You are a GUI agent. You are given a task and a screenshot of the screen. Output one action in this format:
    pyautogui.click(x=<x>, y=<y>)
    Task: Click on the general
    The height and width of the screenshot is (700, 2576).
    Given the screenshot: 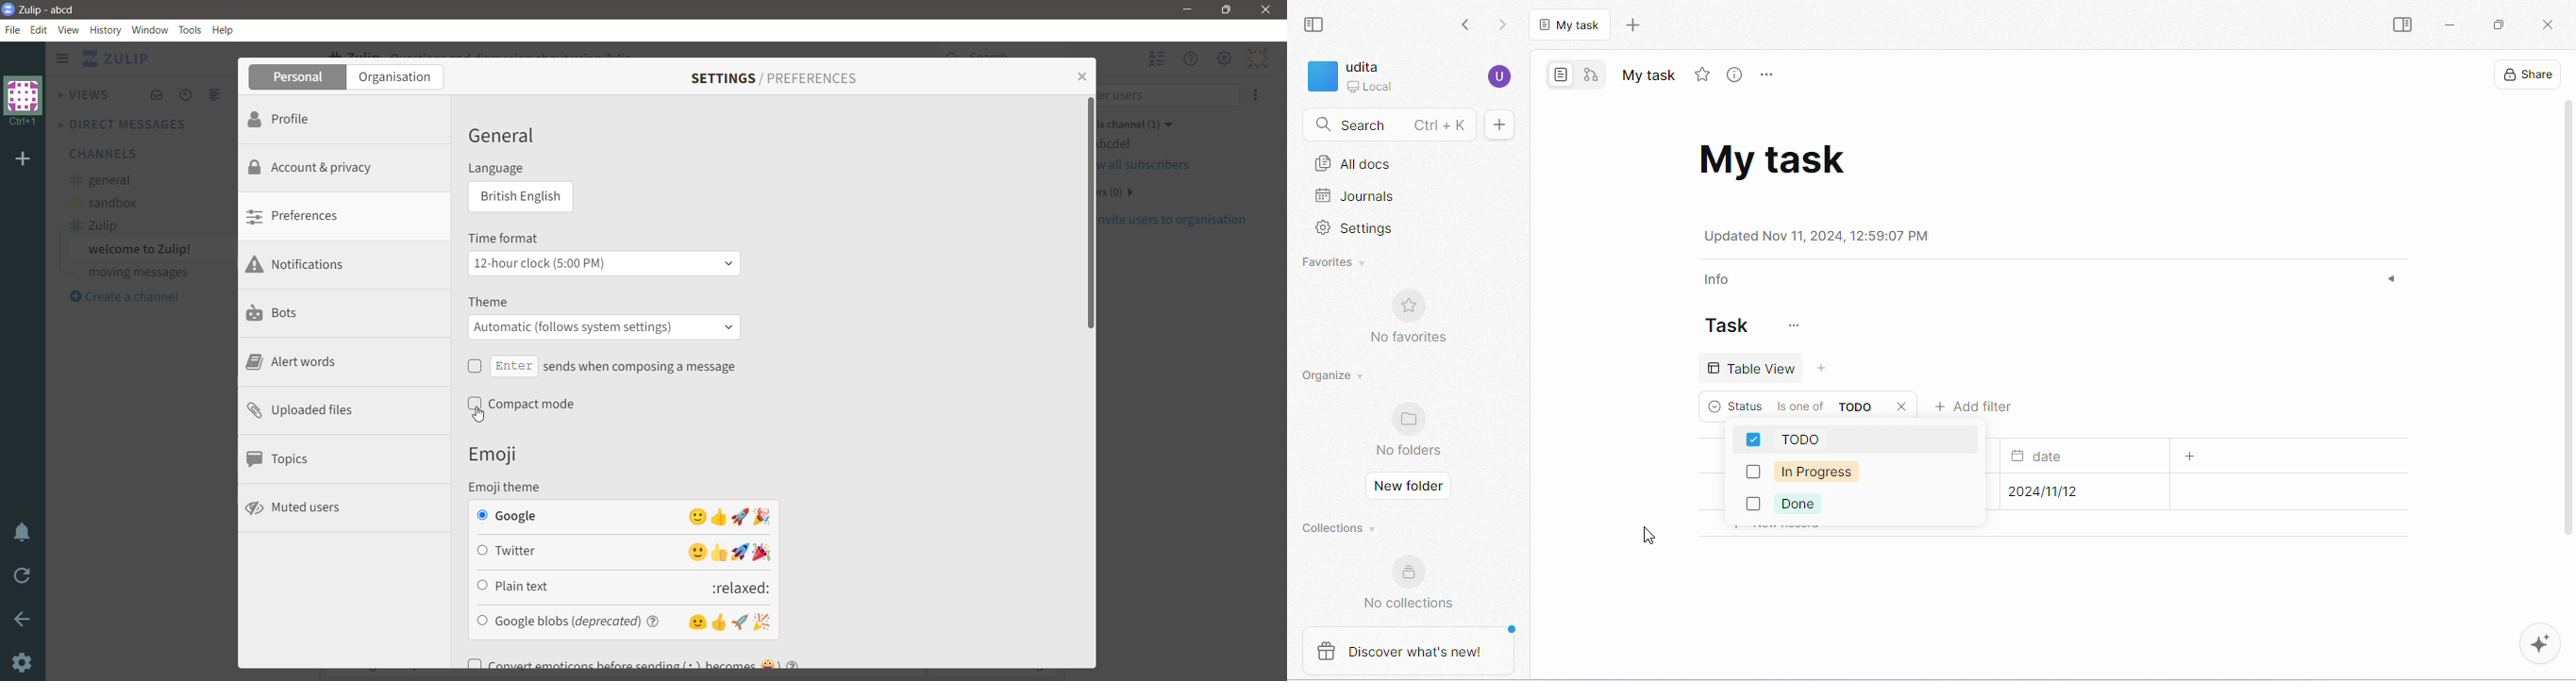 What is the action you would take?
    pyautogui.click(x=102, y=180)
    